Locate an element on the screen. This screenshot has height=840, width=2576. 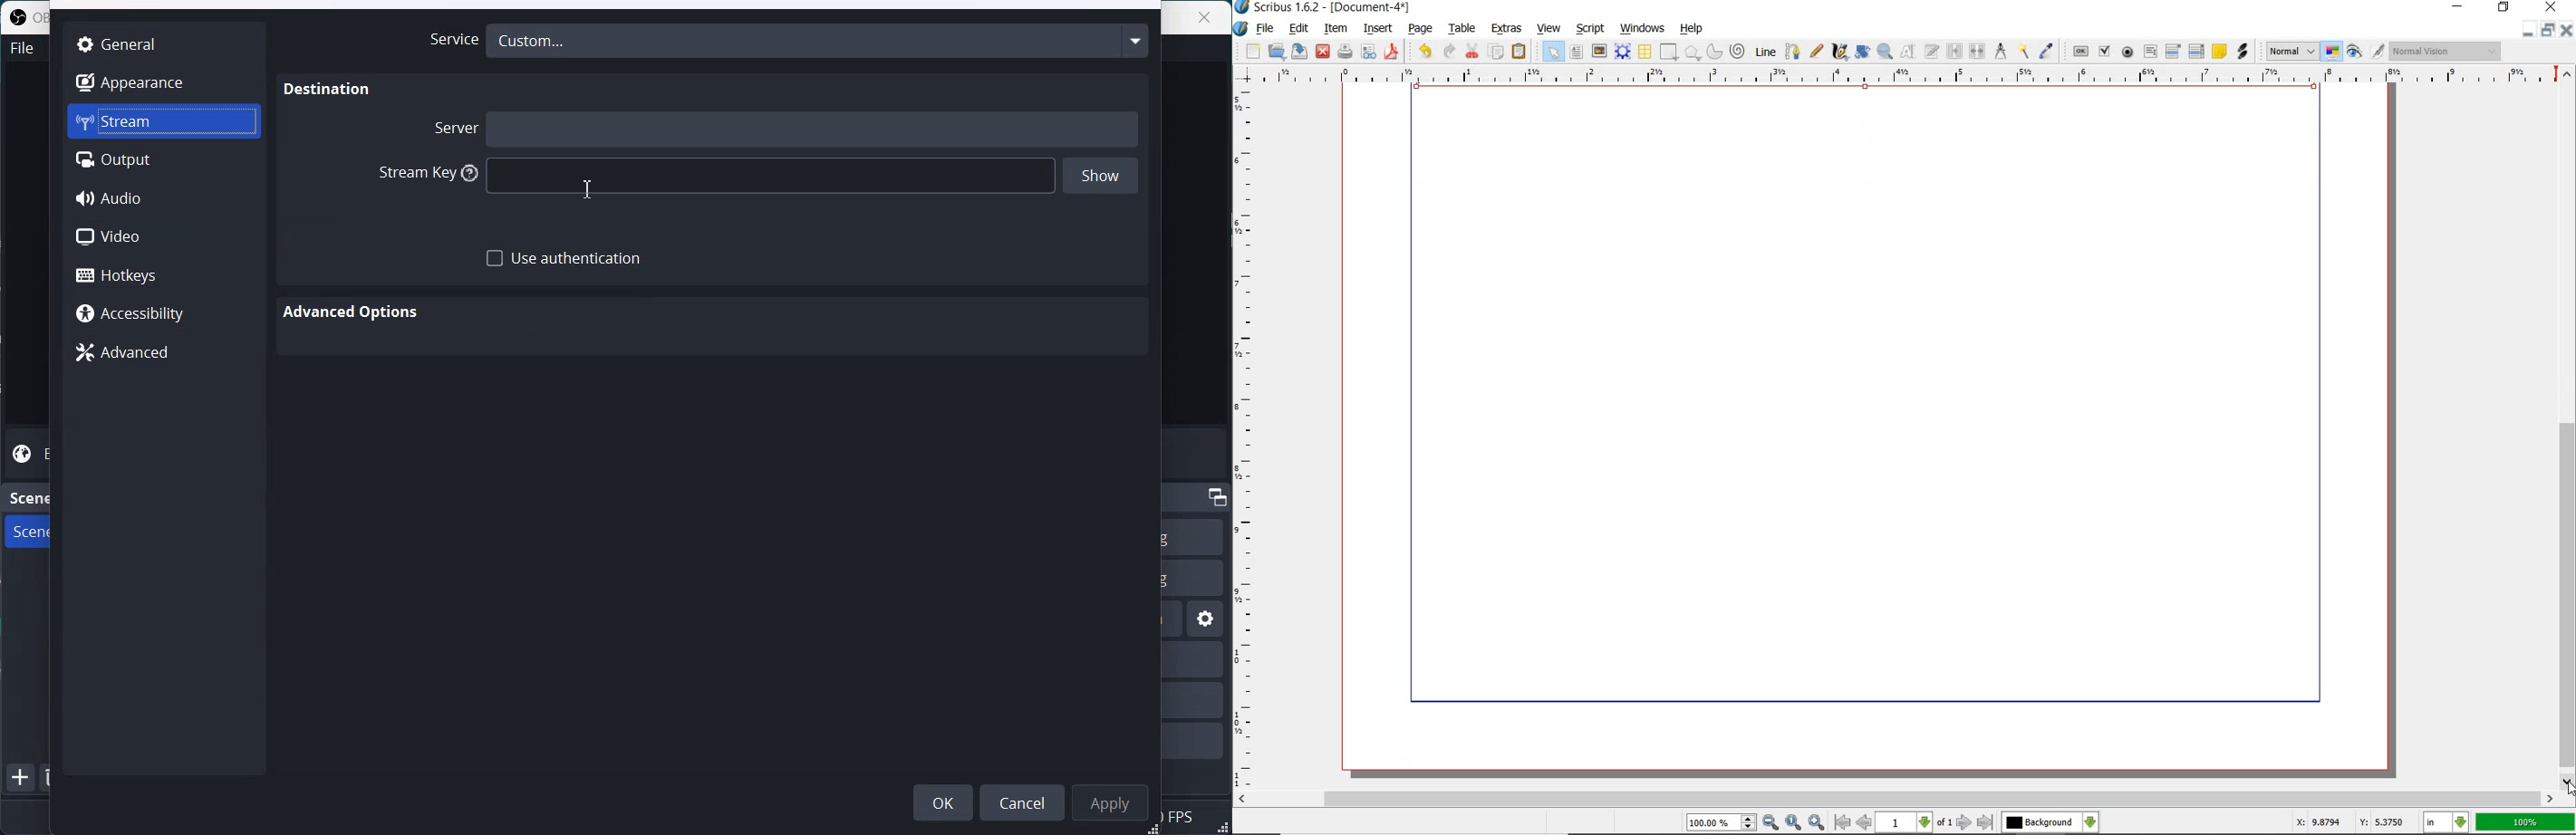
close is located at coordinates (1323, 52).